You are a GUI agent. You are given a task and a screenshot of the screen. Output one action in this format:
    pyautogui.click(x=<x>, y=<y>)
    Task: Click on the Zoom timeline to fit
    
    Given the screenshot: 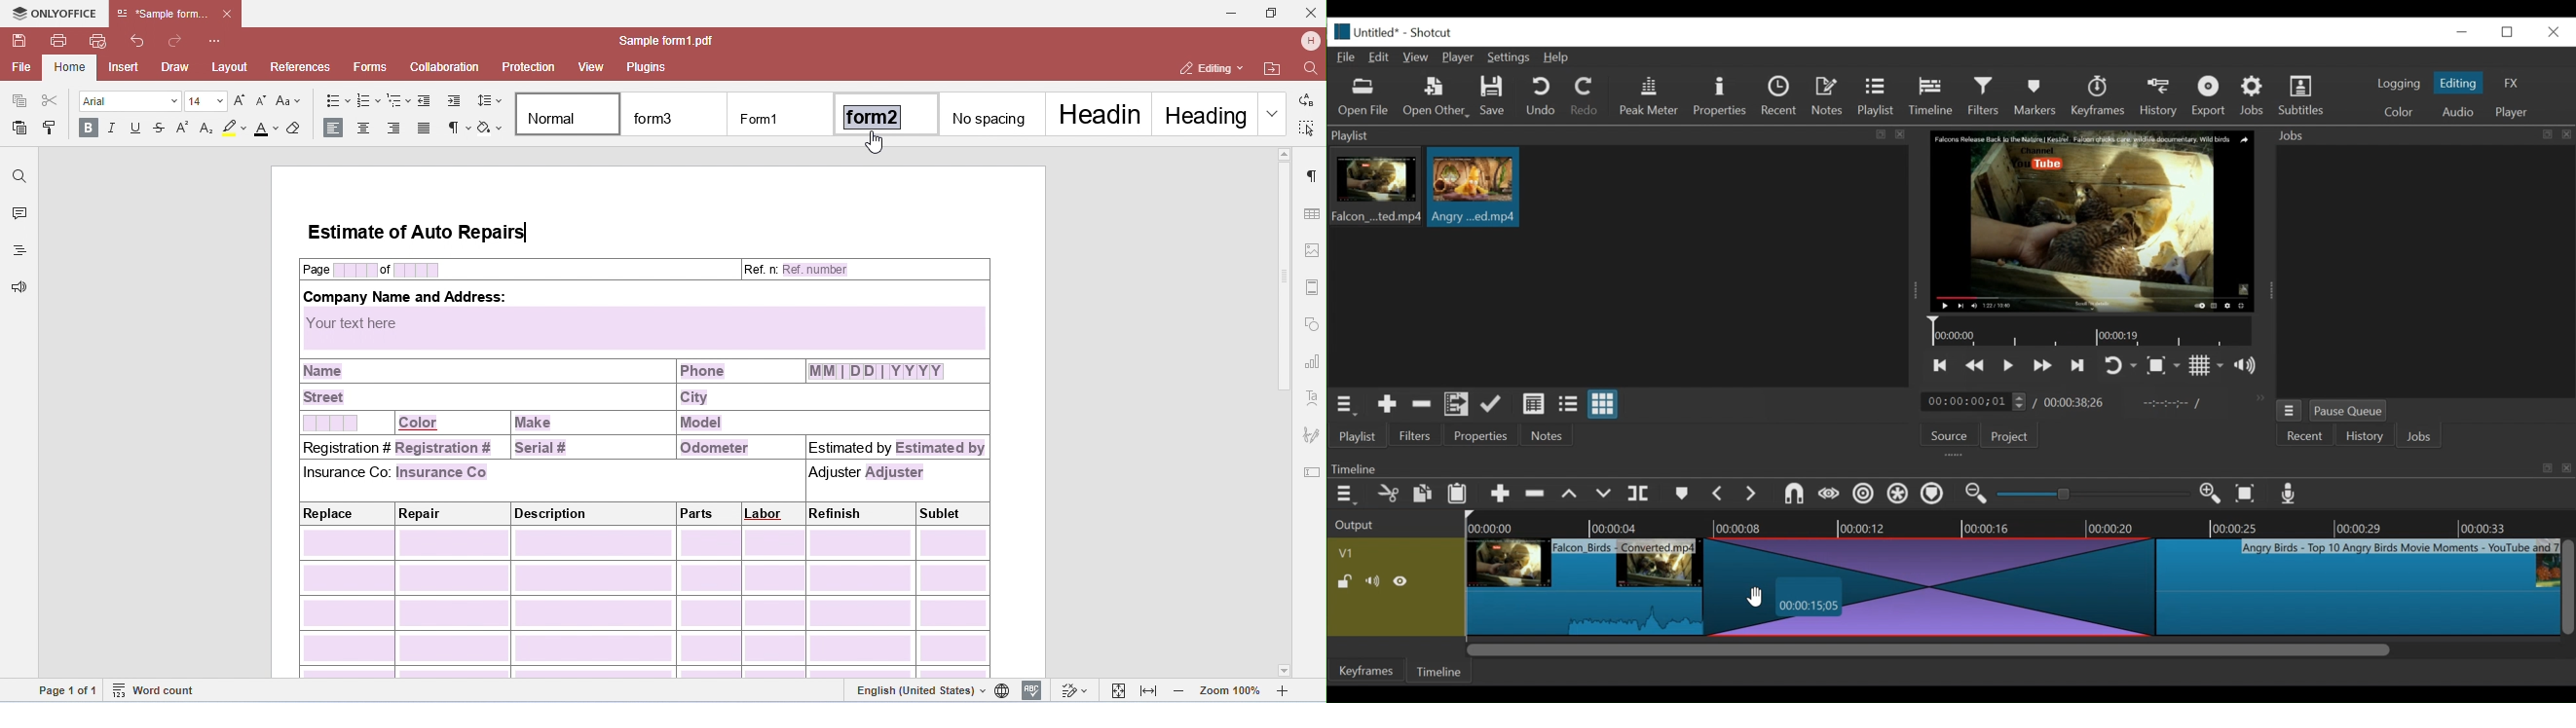 What is the action you would take?
    pyautogui.click(x=2249, y=495)
    